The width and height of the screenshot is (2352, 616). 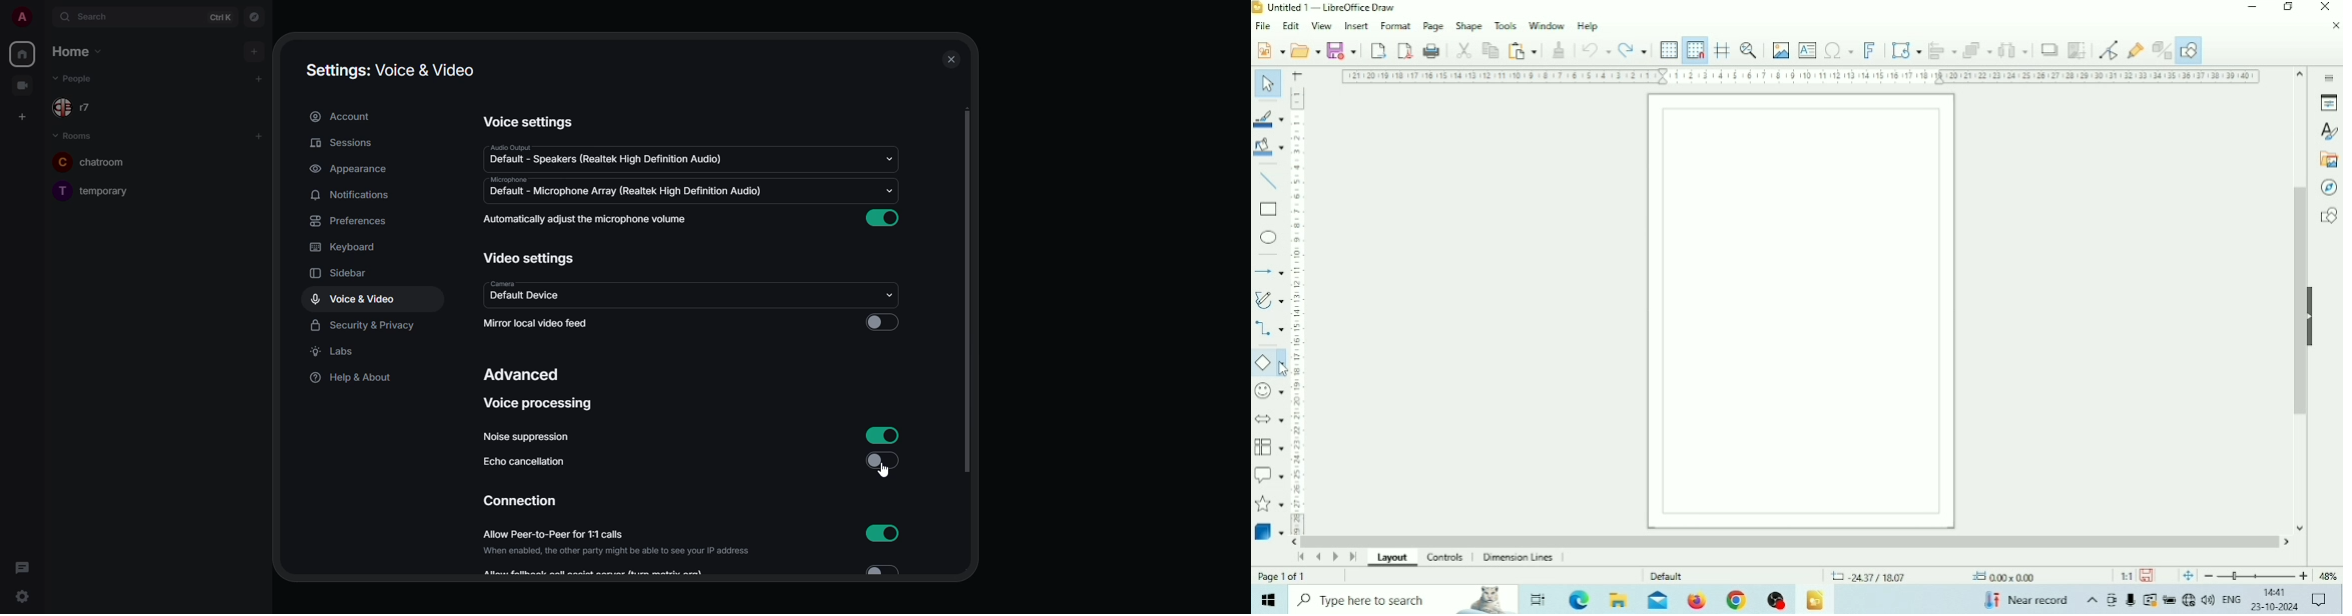 I want to click on allow peer-to-peer for 1:1 calls, so click(x=618, y=542).